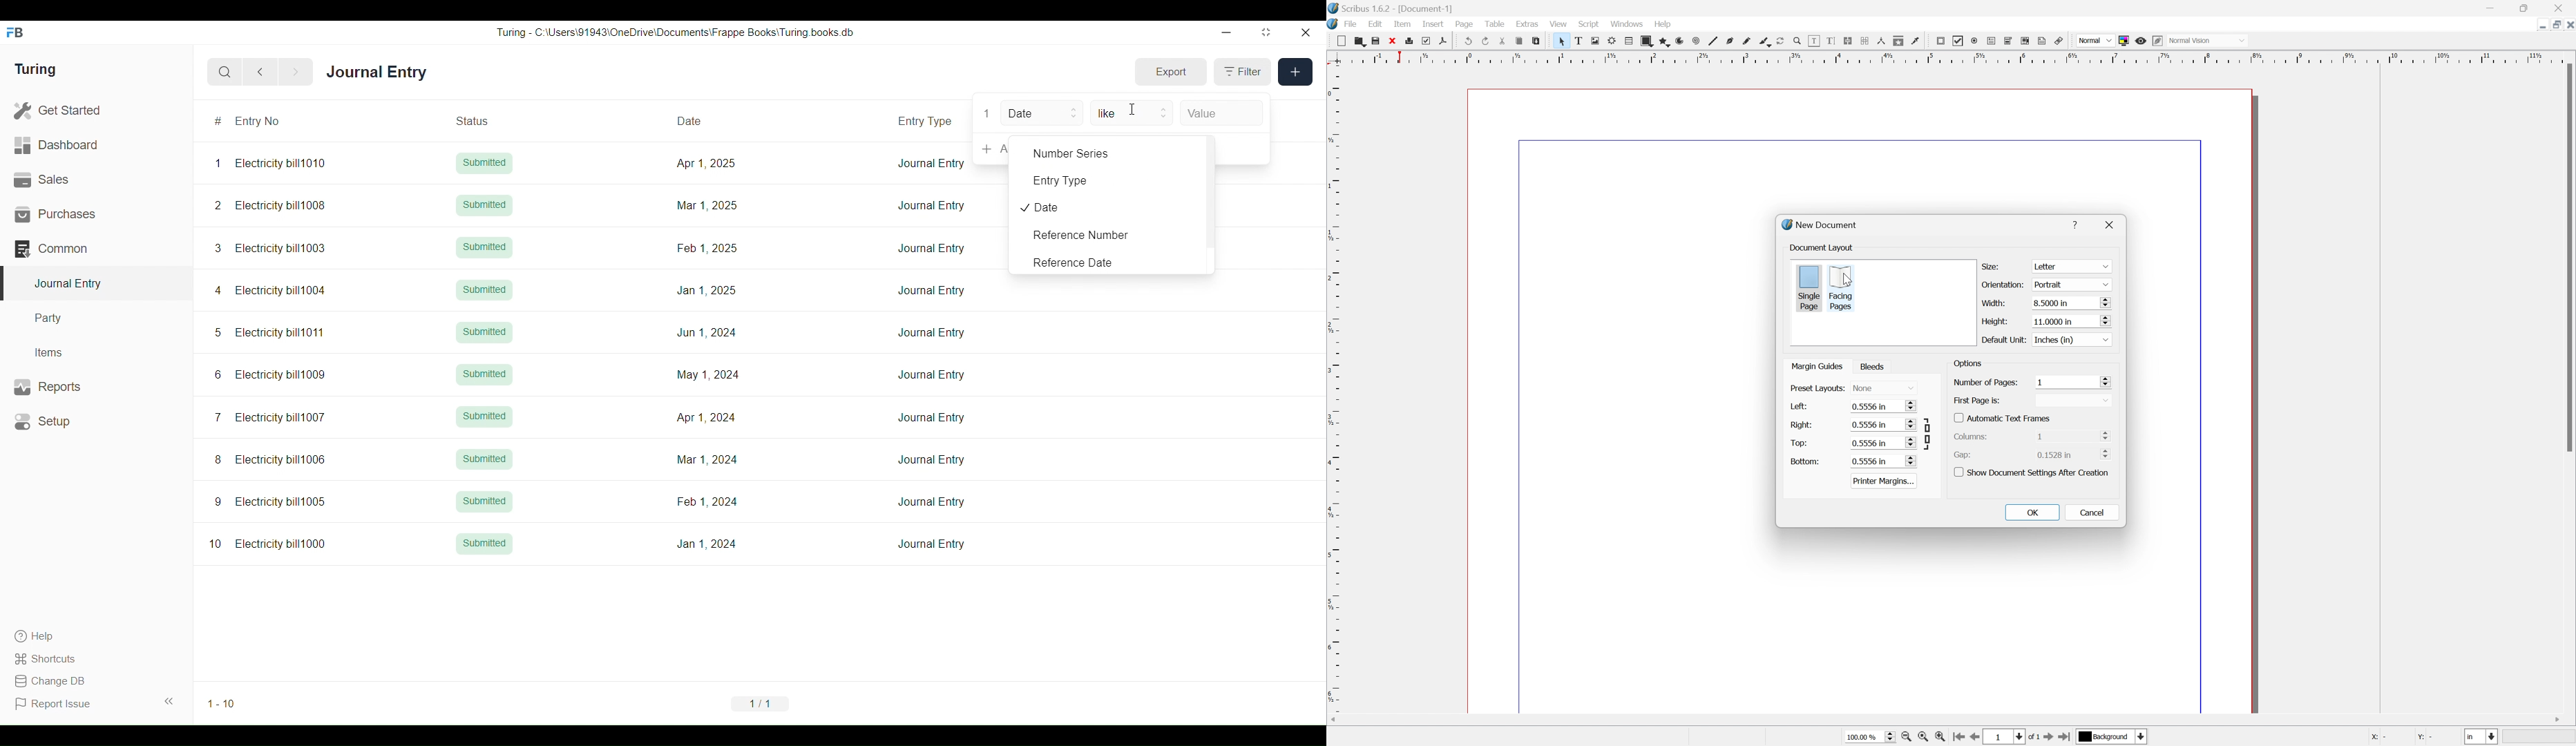 This screenshot has width=2576, height=756. Describe the element at coordinates (1448, 41) in the screenshot. I see `Save as PDF` at that location.